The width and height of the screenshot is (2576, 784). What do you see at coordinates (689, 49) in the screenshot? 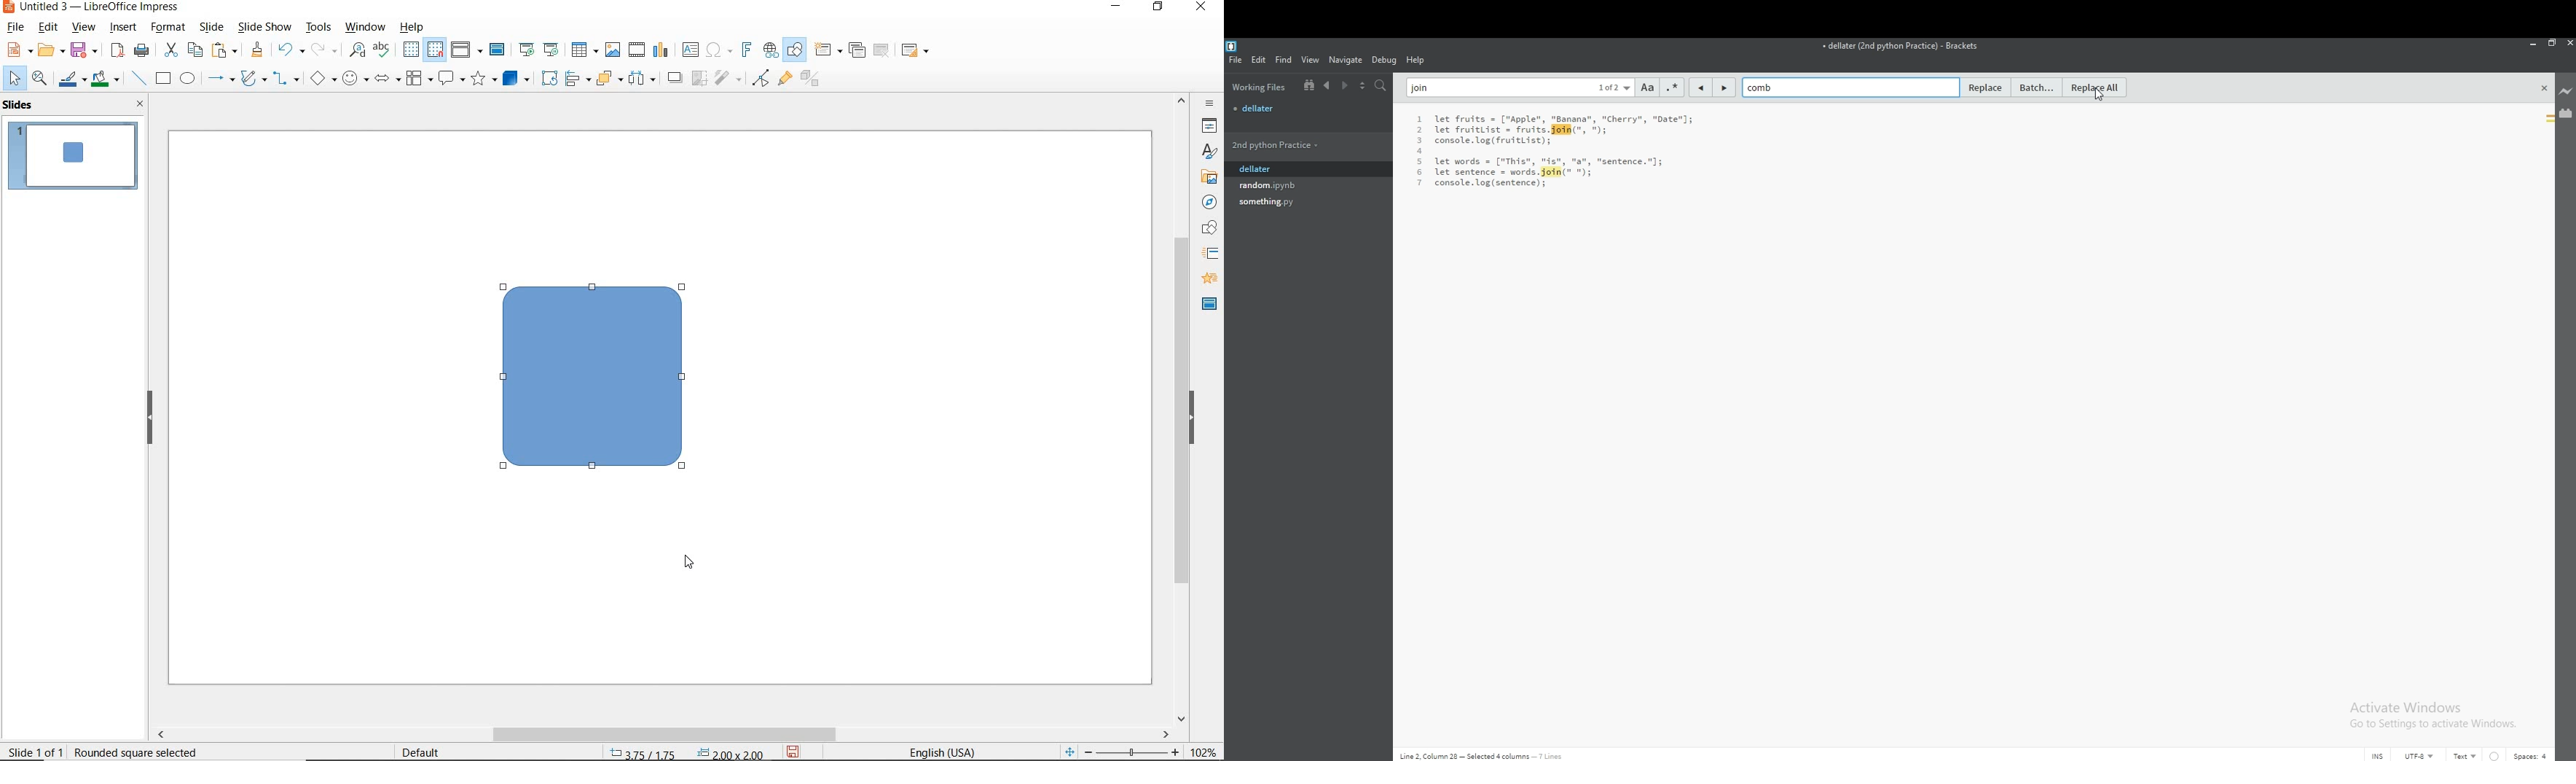
I see `insert text box` at bounding box center [689, 49].